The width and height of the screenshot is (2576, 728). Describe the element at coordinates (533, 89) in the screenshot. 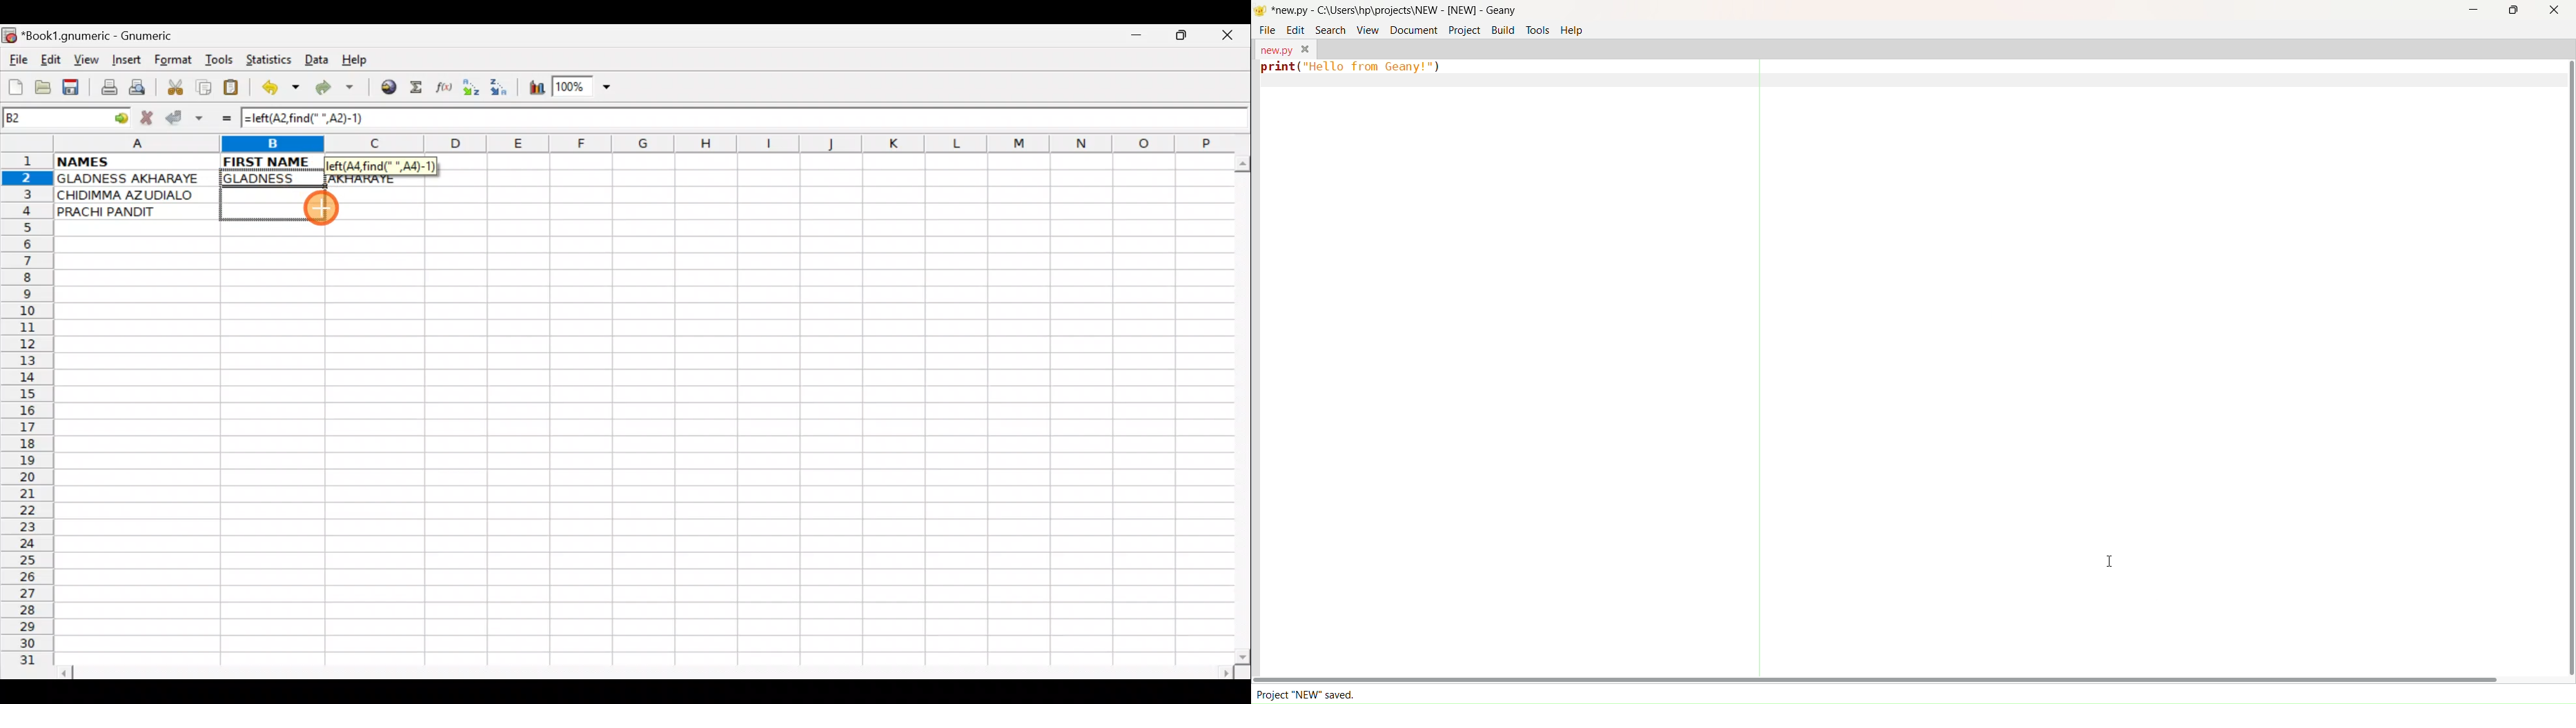

I see `Insert Chart` at that location.